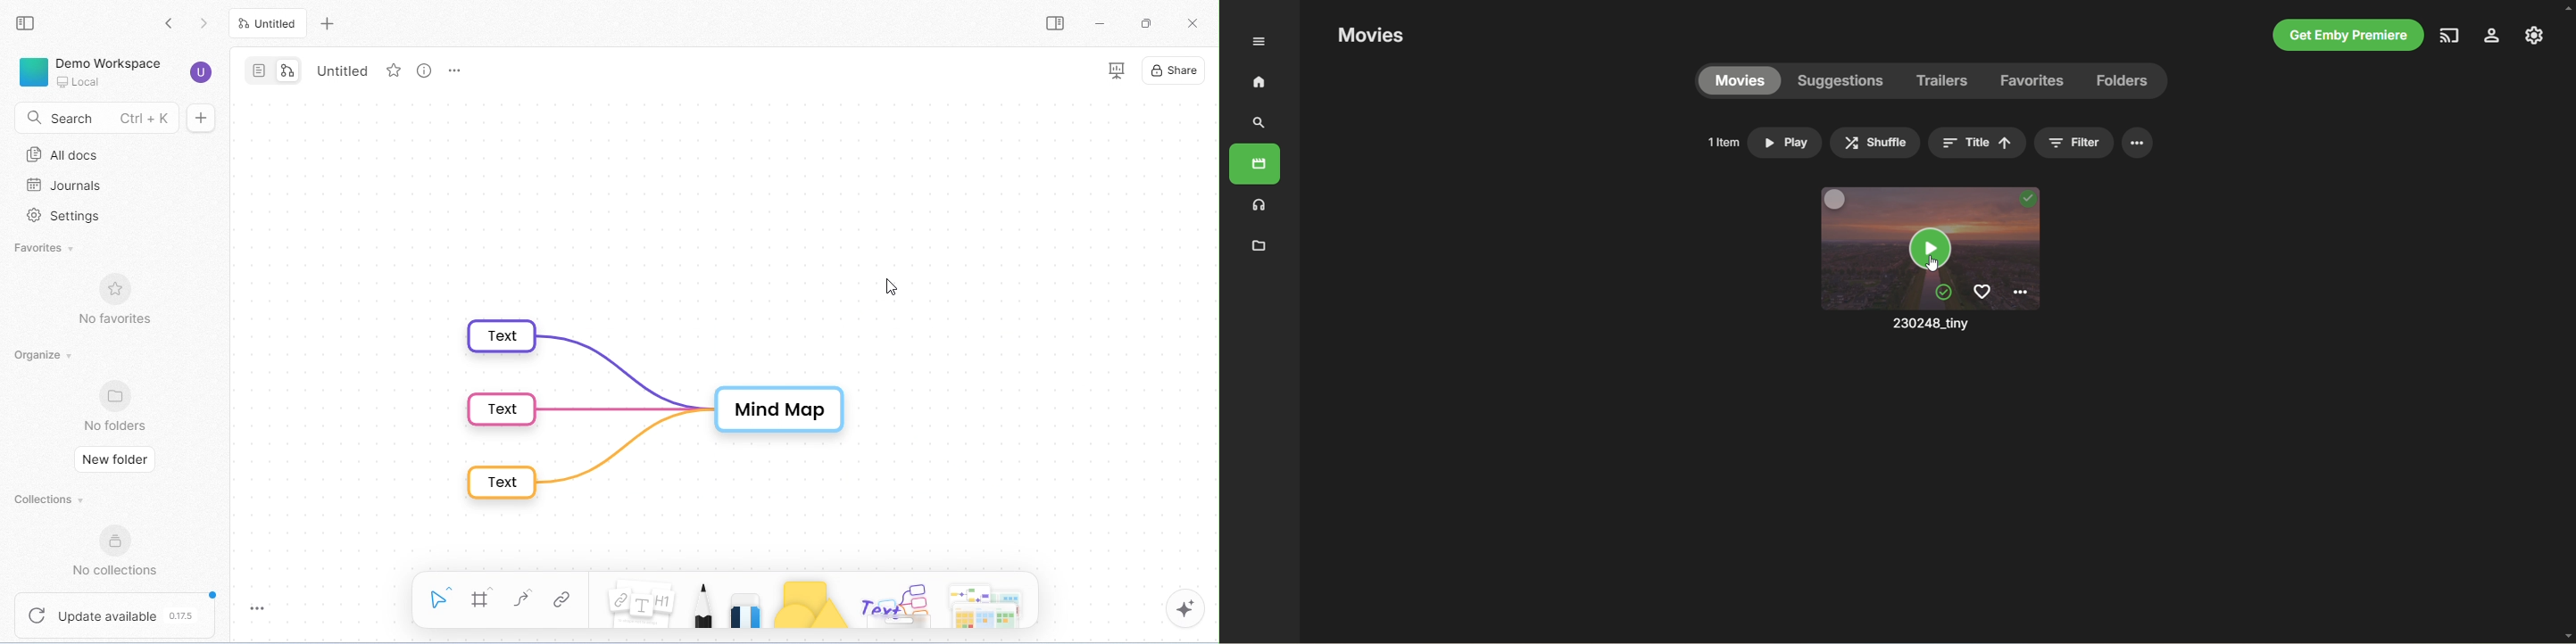 The height and width of the screenshot is (644, 2576). Describe the element at coordinates (1112, 70) in the screenshot. I see `presentation` at that location.